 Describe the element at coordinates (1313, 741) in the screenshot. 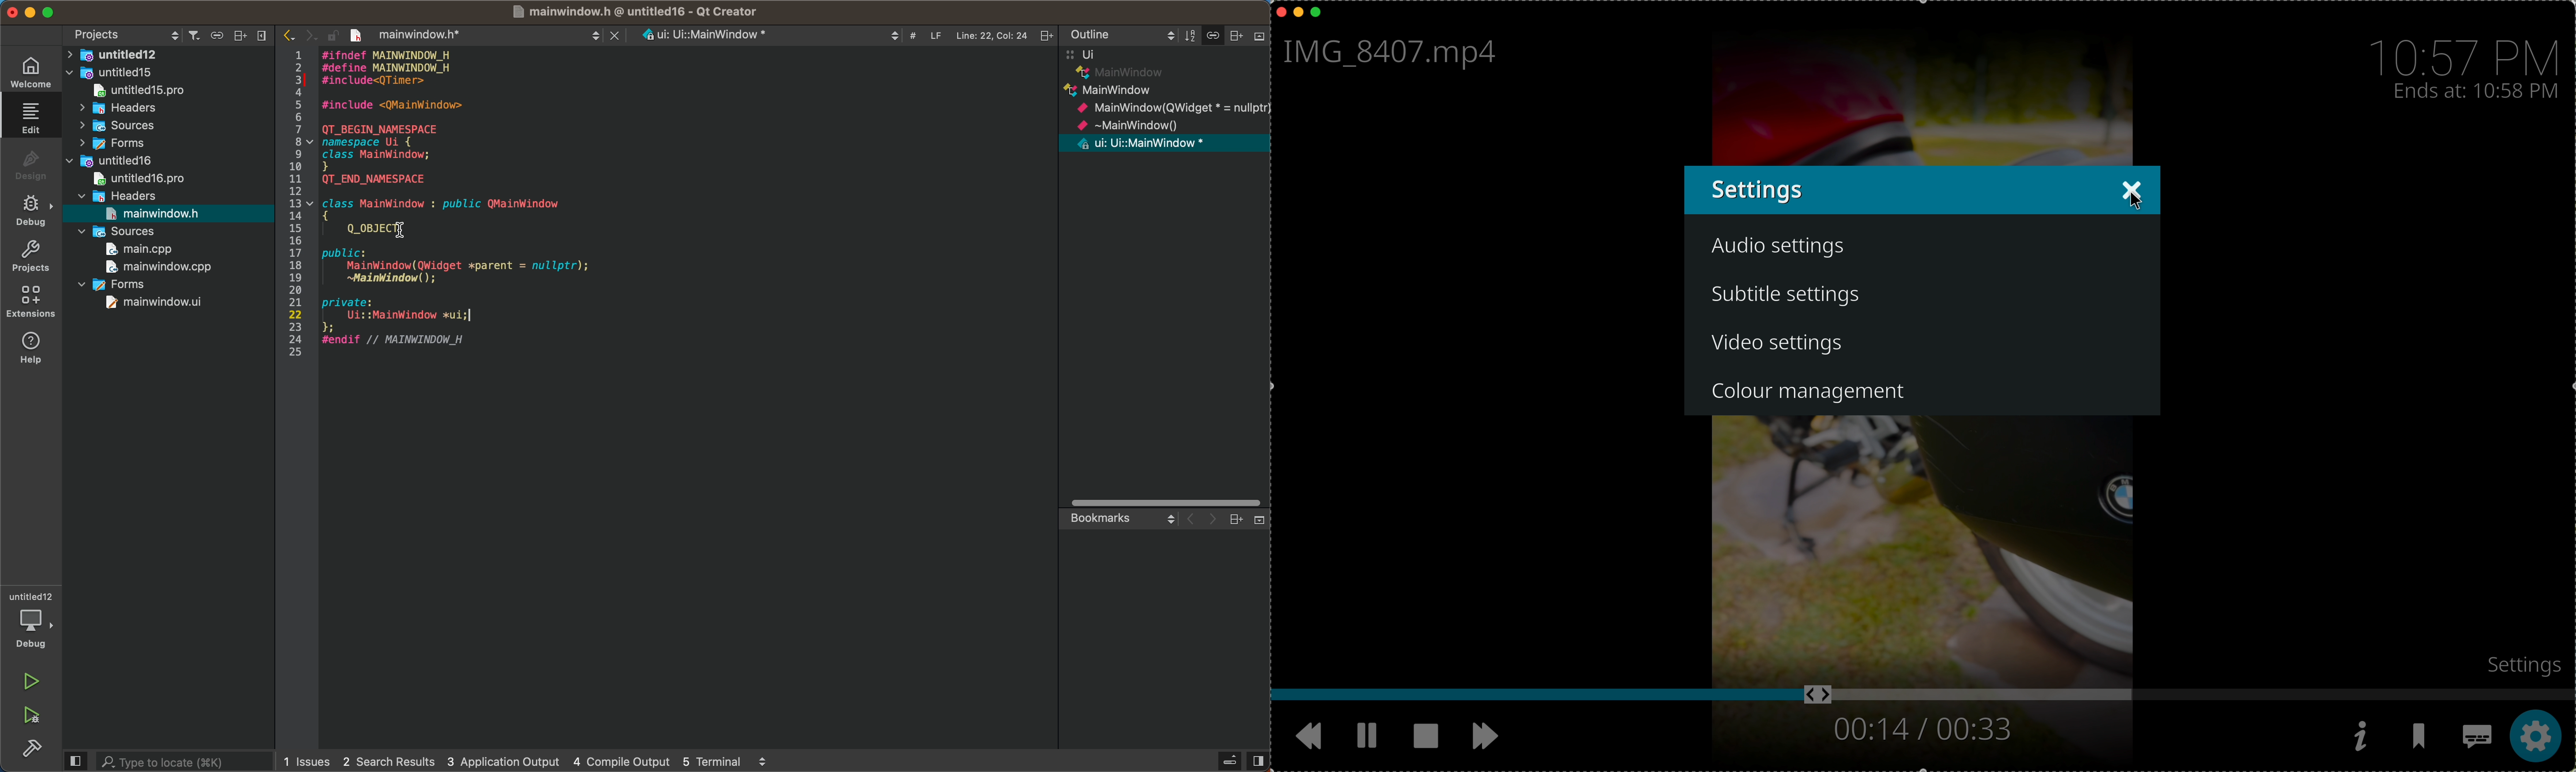

I see `rewind` at that location.